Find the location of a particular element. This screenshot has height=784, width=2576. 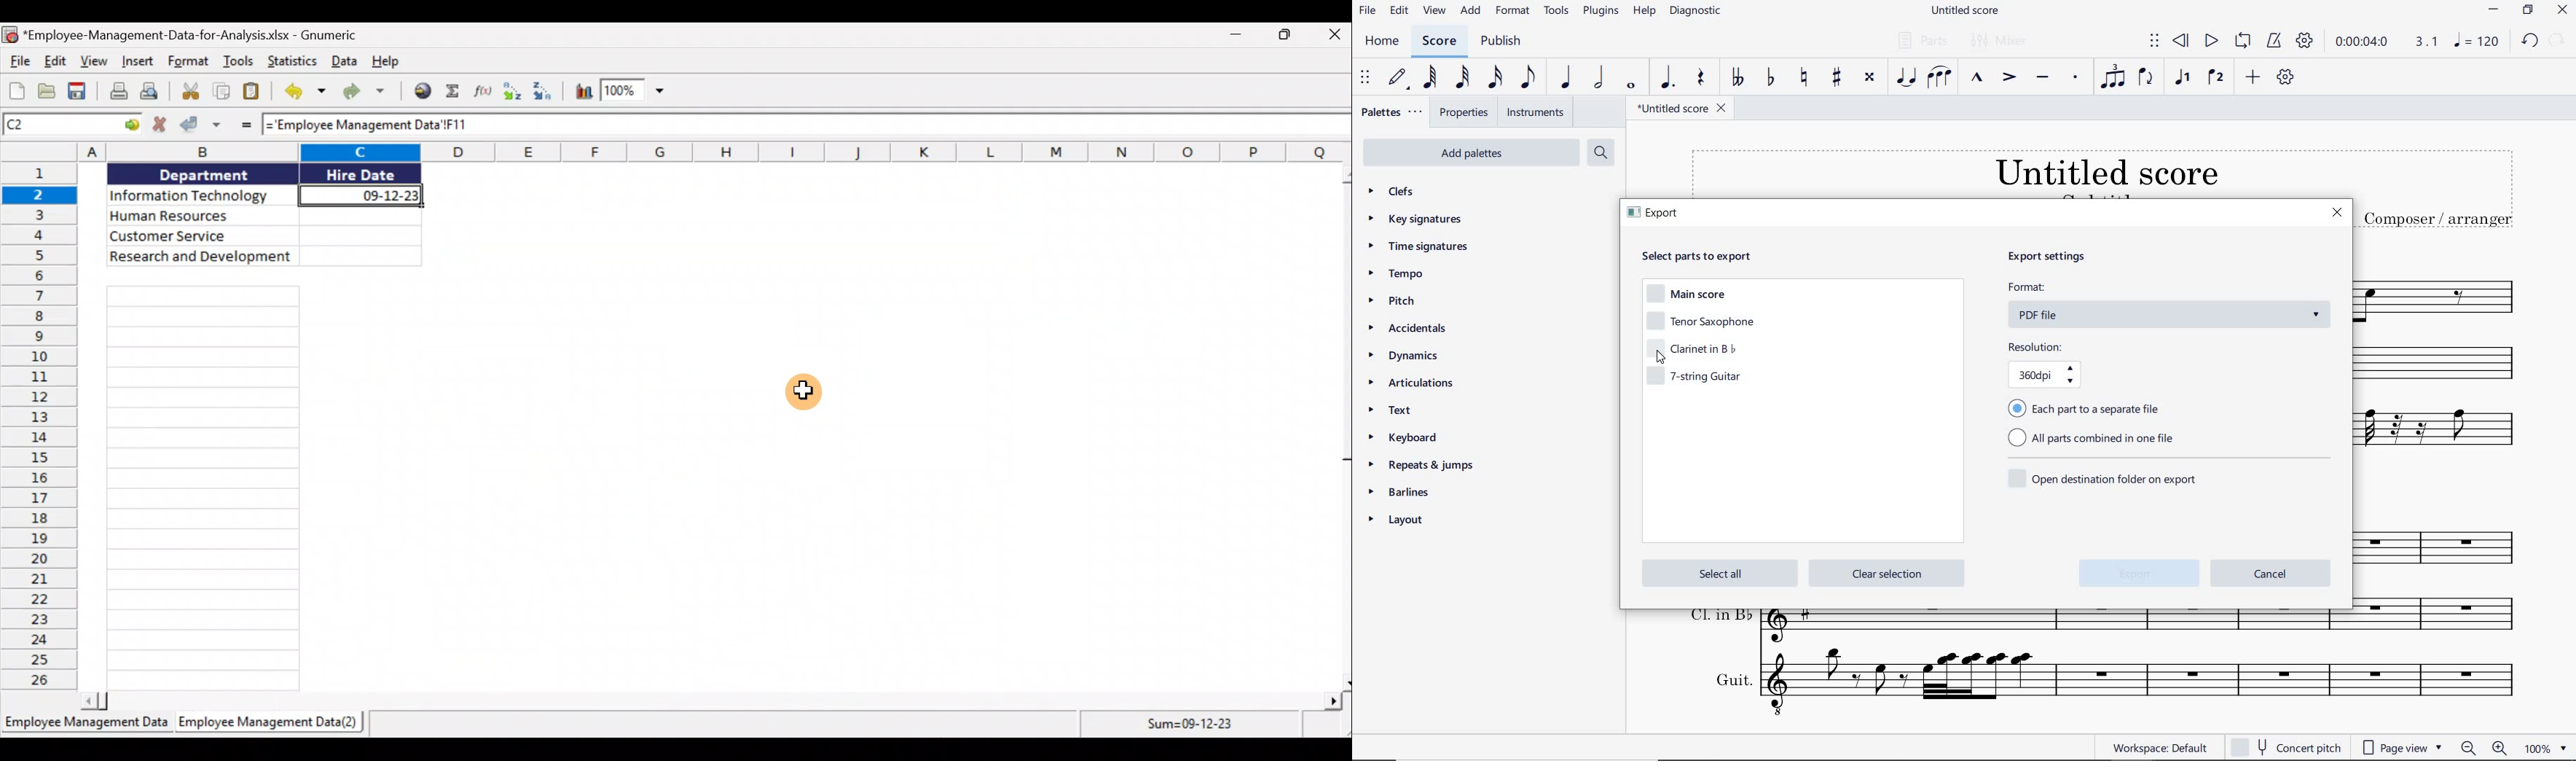

16TH NOTE is located at coordinates (1496, 78).